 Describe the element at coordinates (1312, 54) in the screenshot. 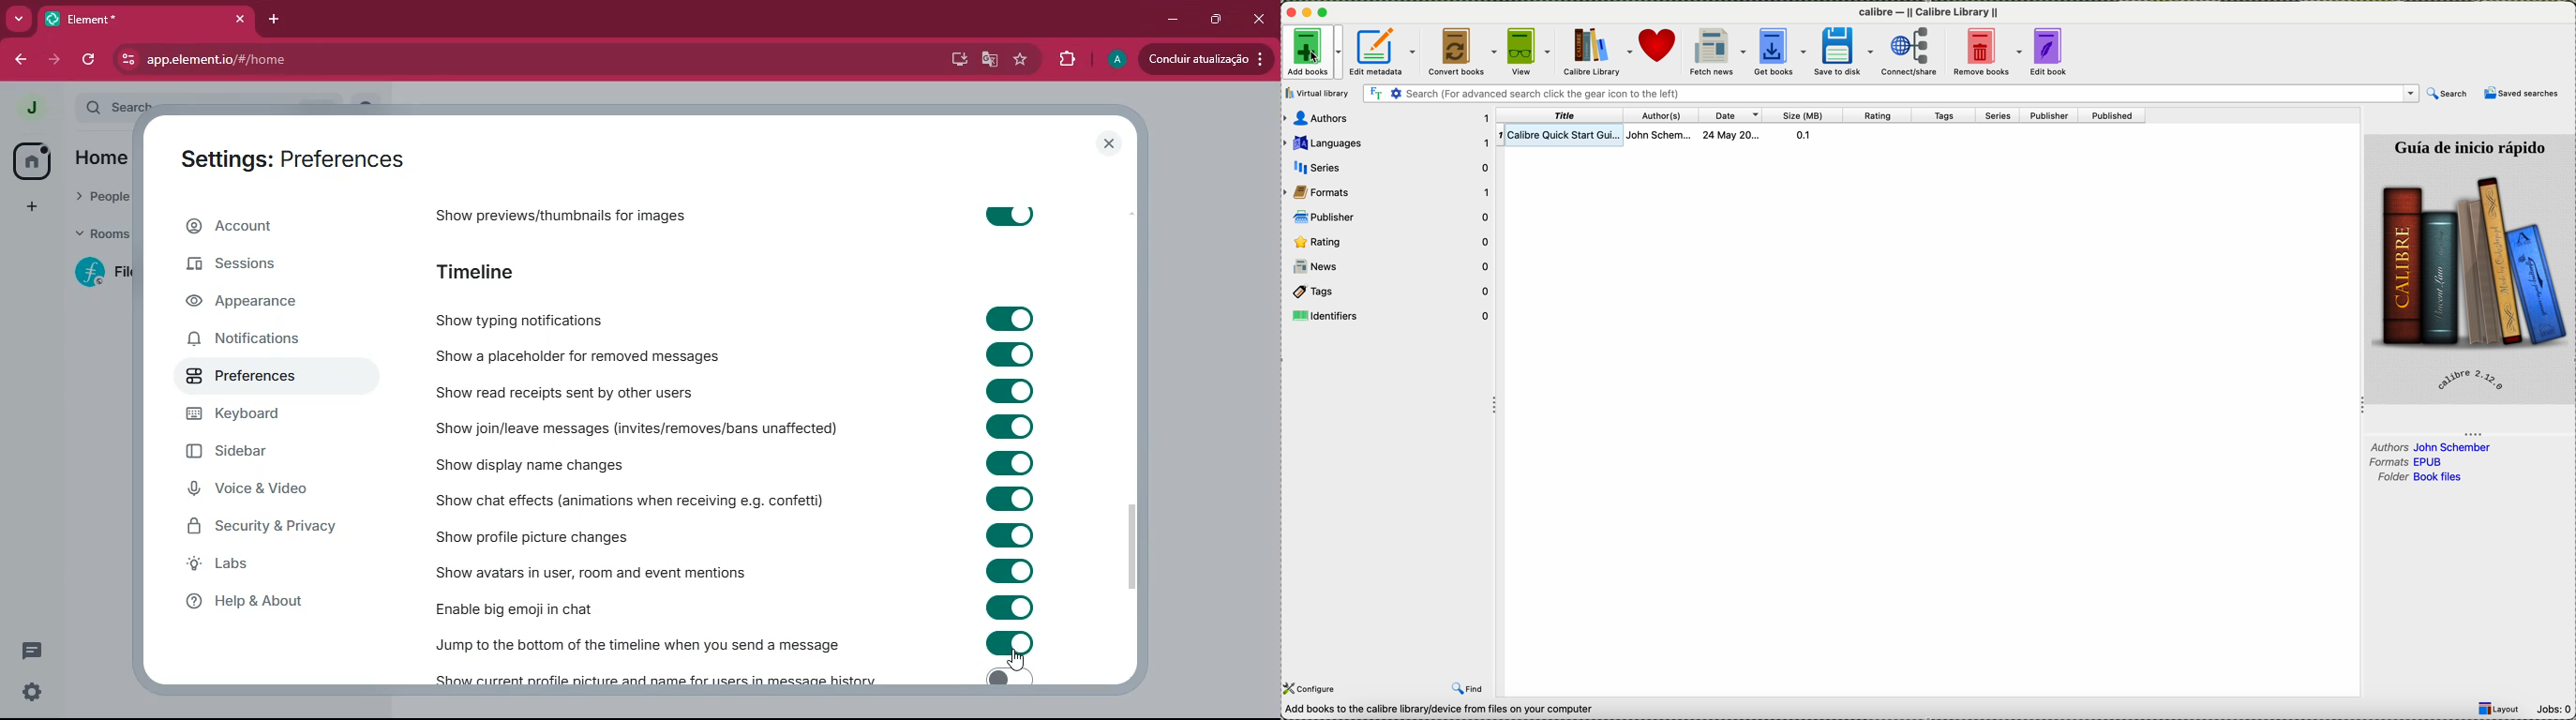

I see `click on add books` at that location.